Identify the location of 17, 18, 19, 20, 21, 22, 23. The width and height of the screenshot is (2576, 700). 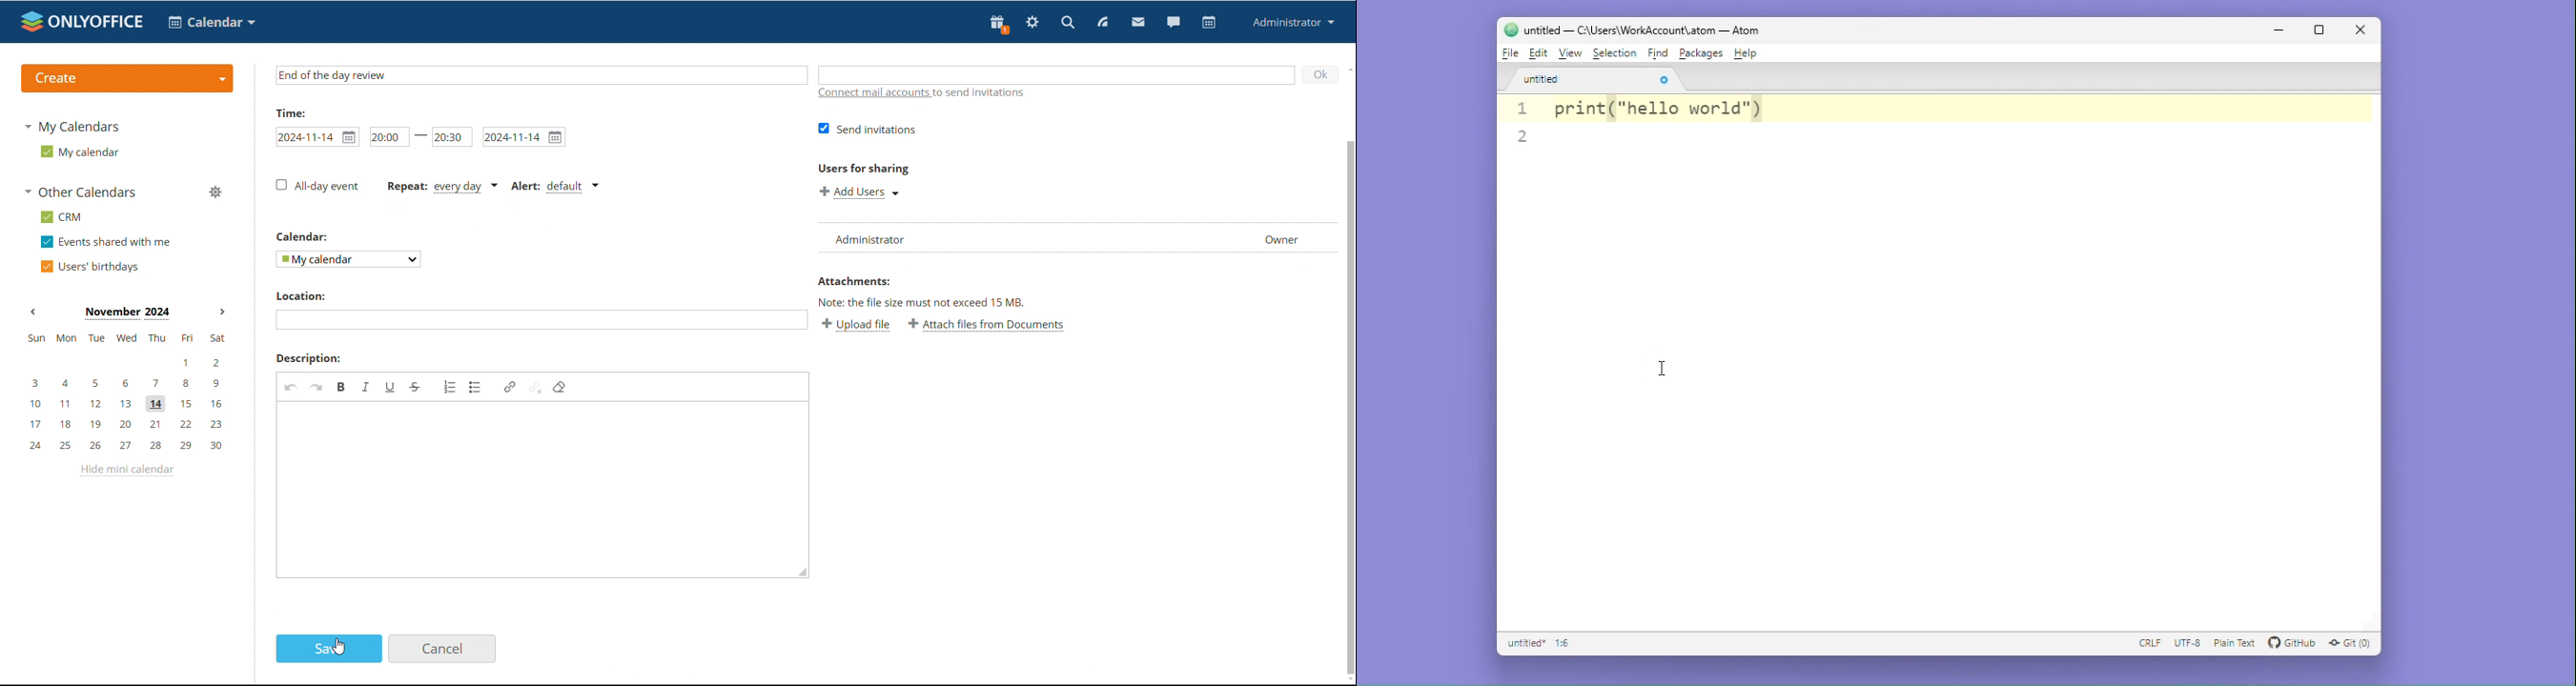
(130, 424).